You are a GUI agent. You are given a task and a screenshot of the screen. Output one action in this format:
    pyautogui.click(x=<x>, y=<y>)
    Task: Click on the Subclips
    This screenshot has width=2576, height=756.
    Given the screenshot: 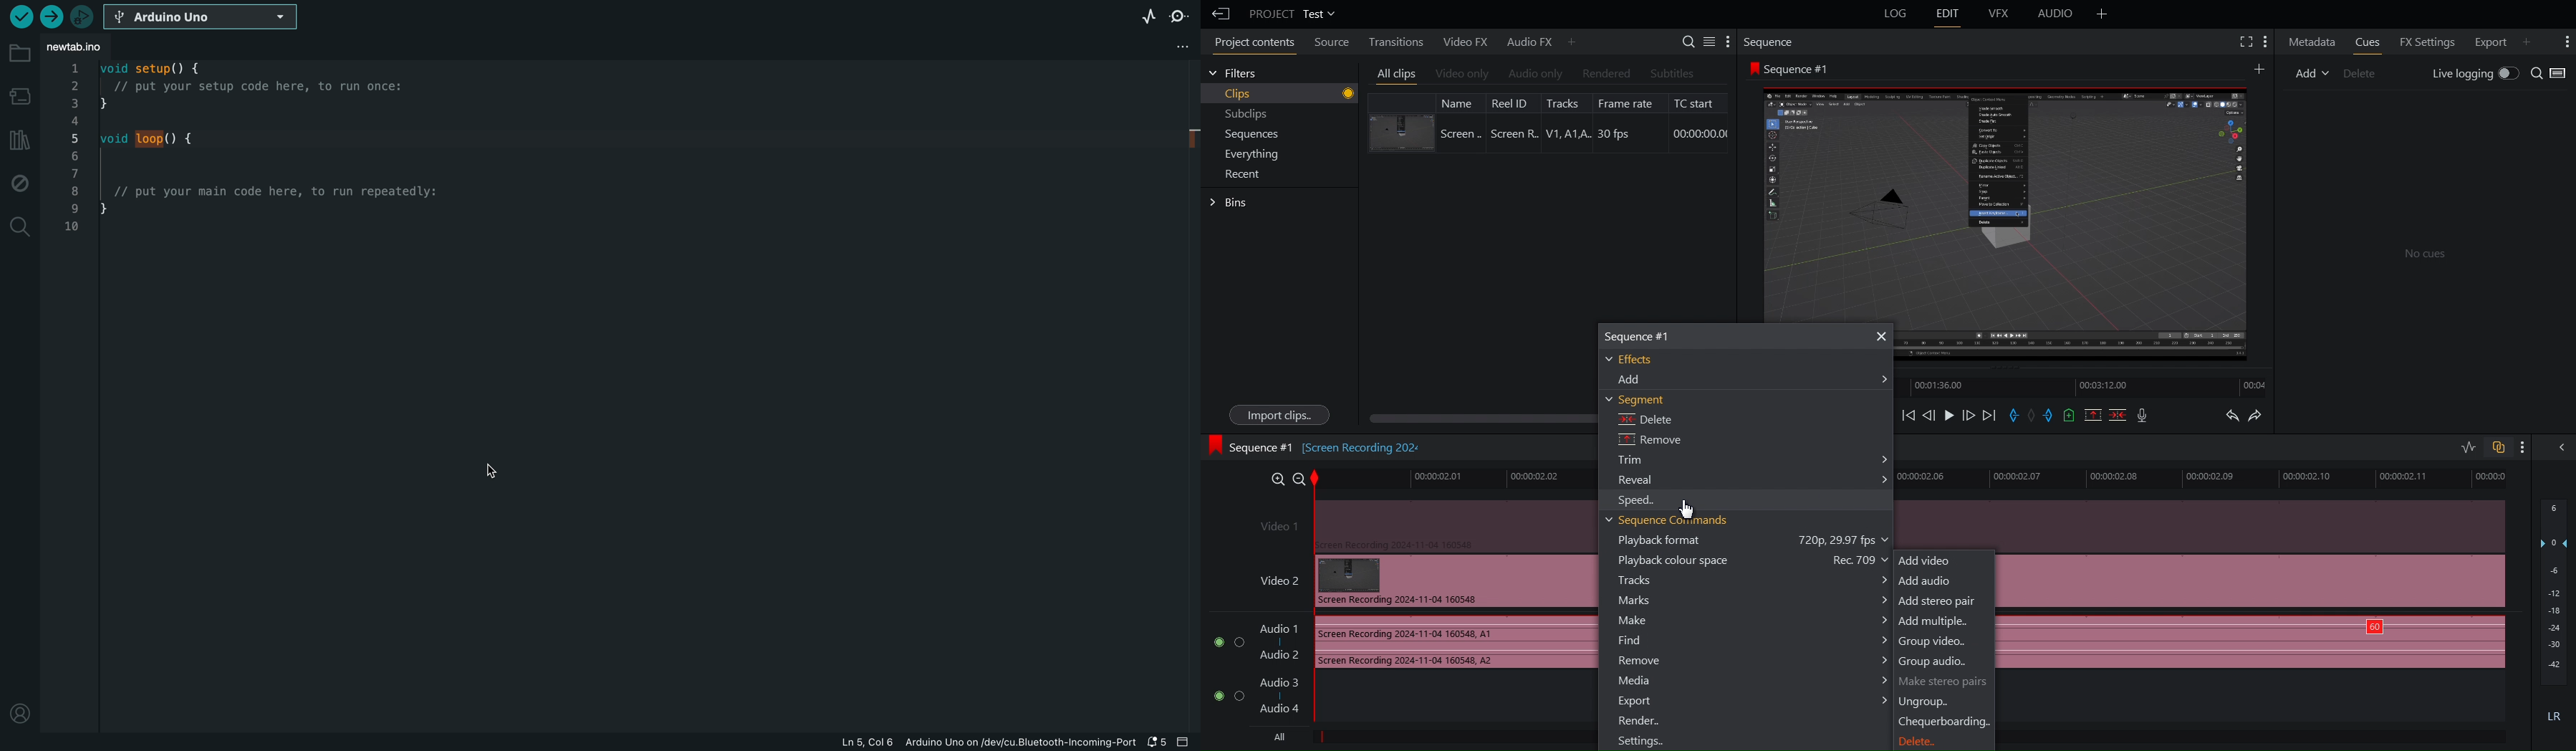 What is the action you would take?
    pyautogui.click(x=1247, y=116)
    